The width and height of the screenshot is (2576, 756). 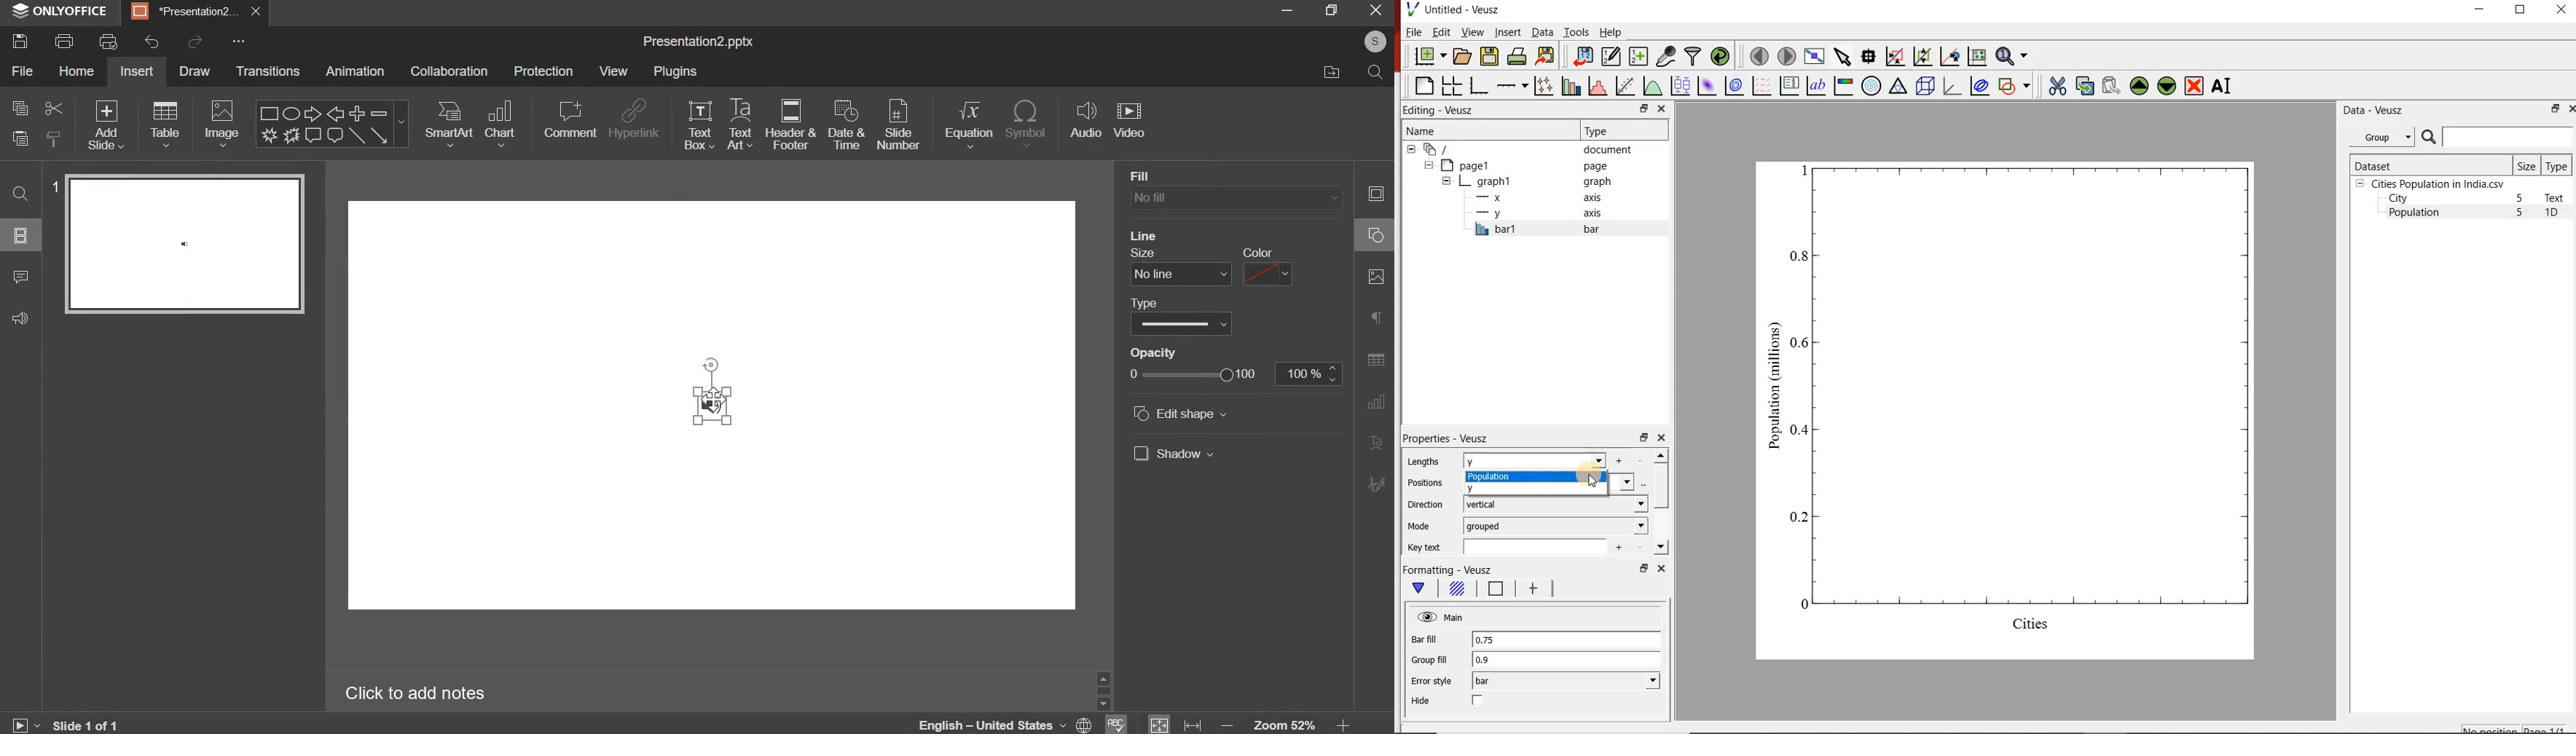 What do you see at coordinates (1546, 57) in the screenshot?
I see `export to graphics format` at bounding box center [1546, 57].